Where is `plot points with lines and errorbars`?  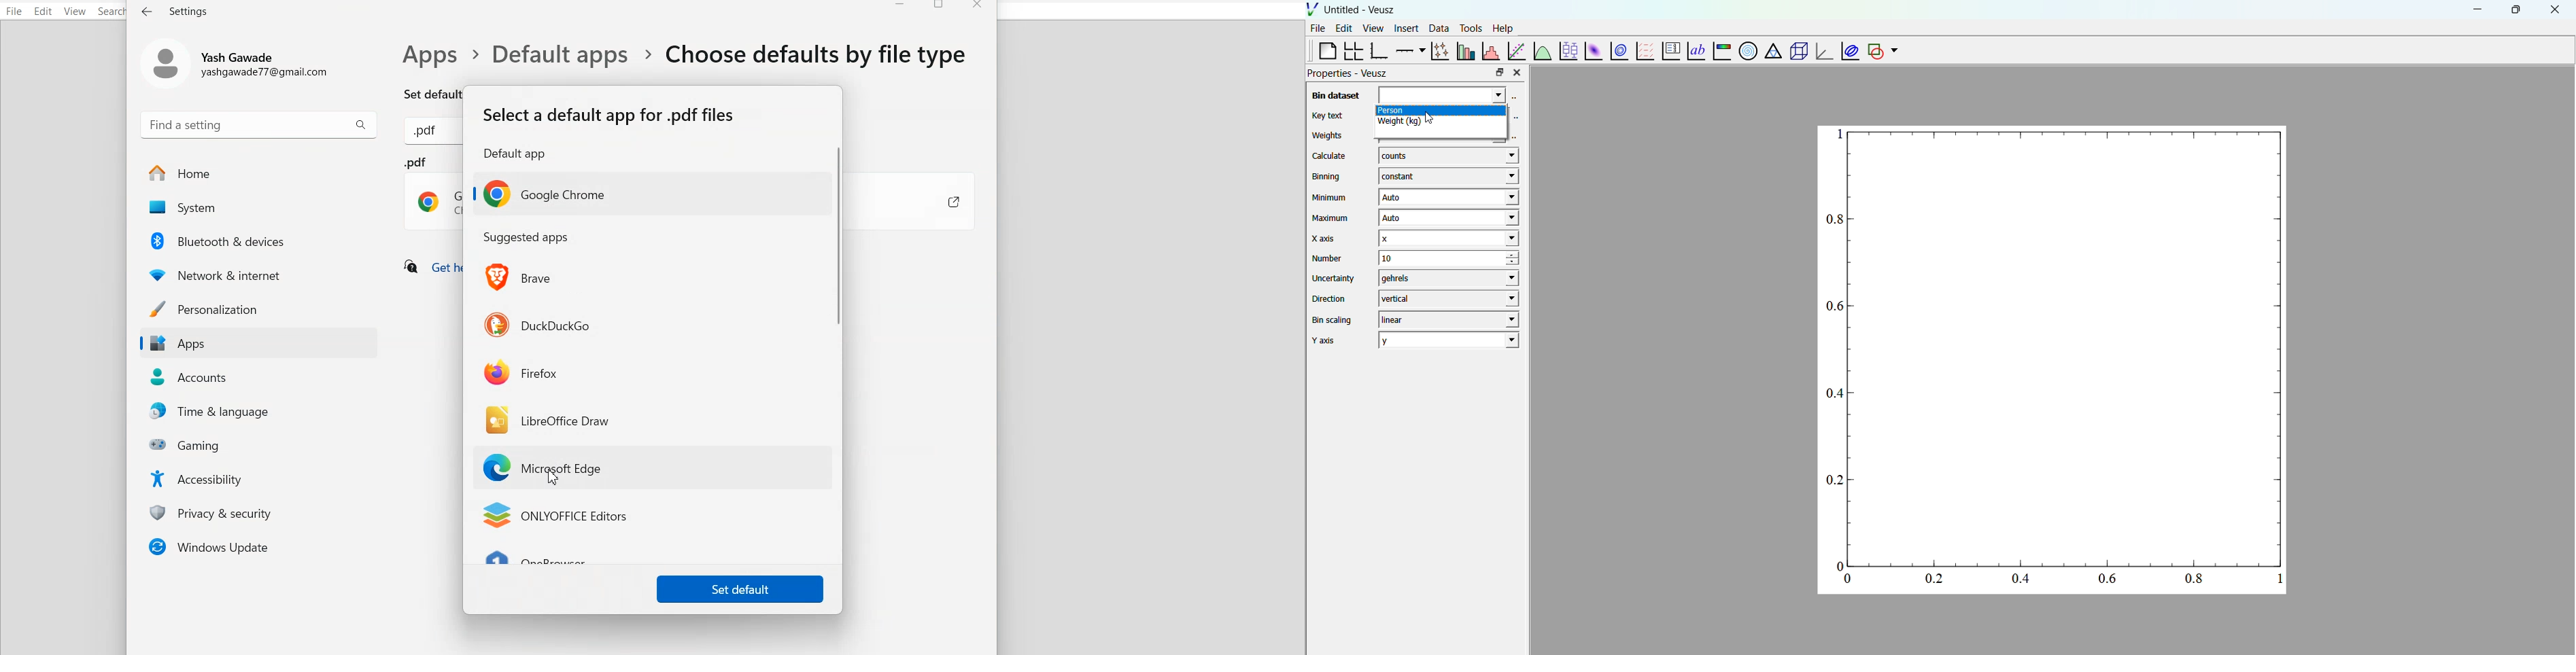
plot points with lines and errorbars is located at coordinates (1438, 51).